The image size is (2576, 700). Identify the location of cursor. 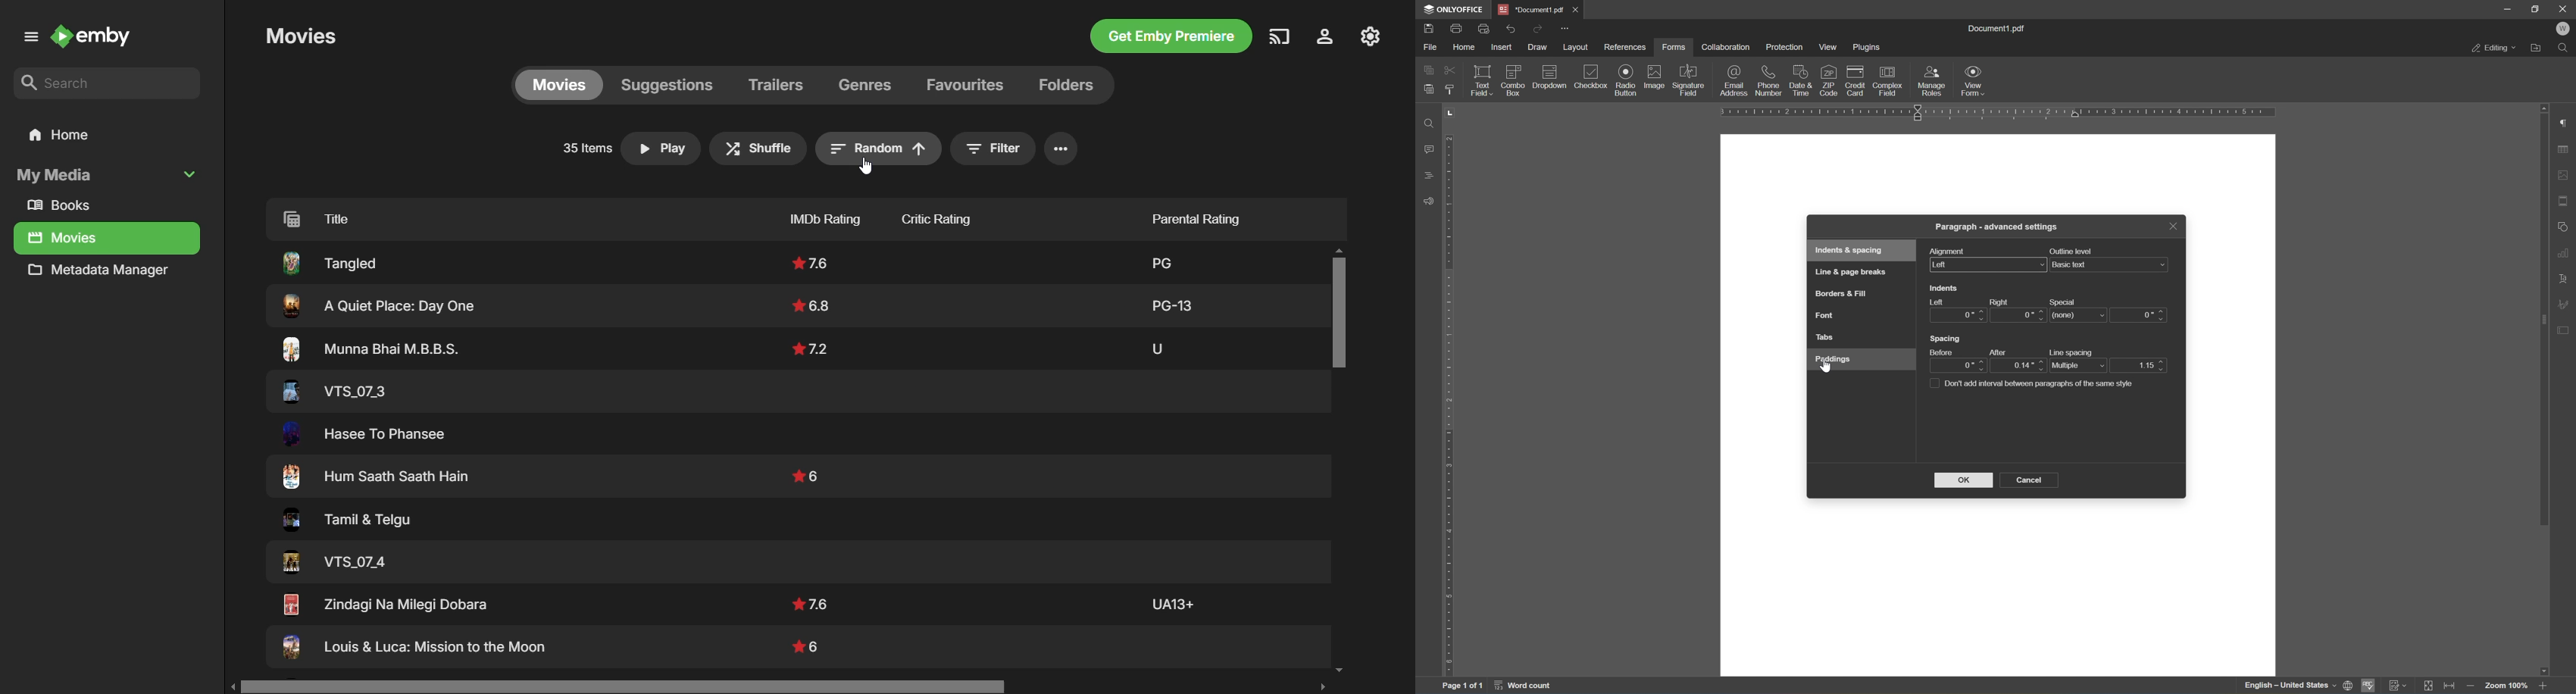
(867, 165).